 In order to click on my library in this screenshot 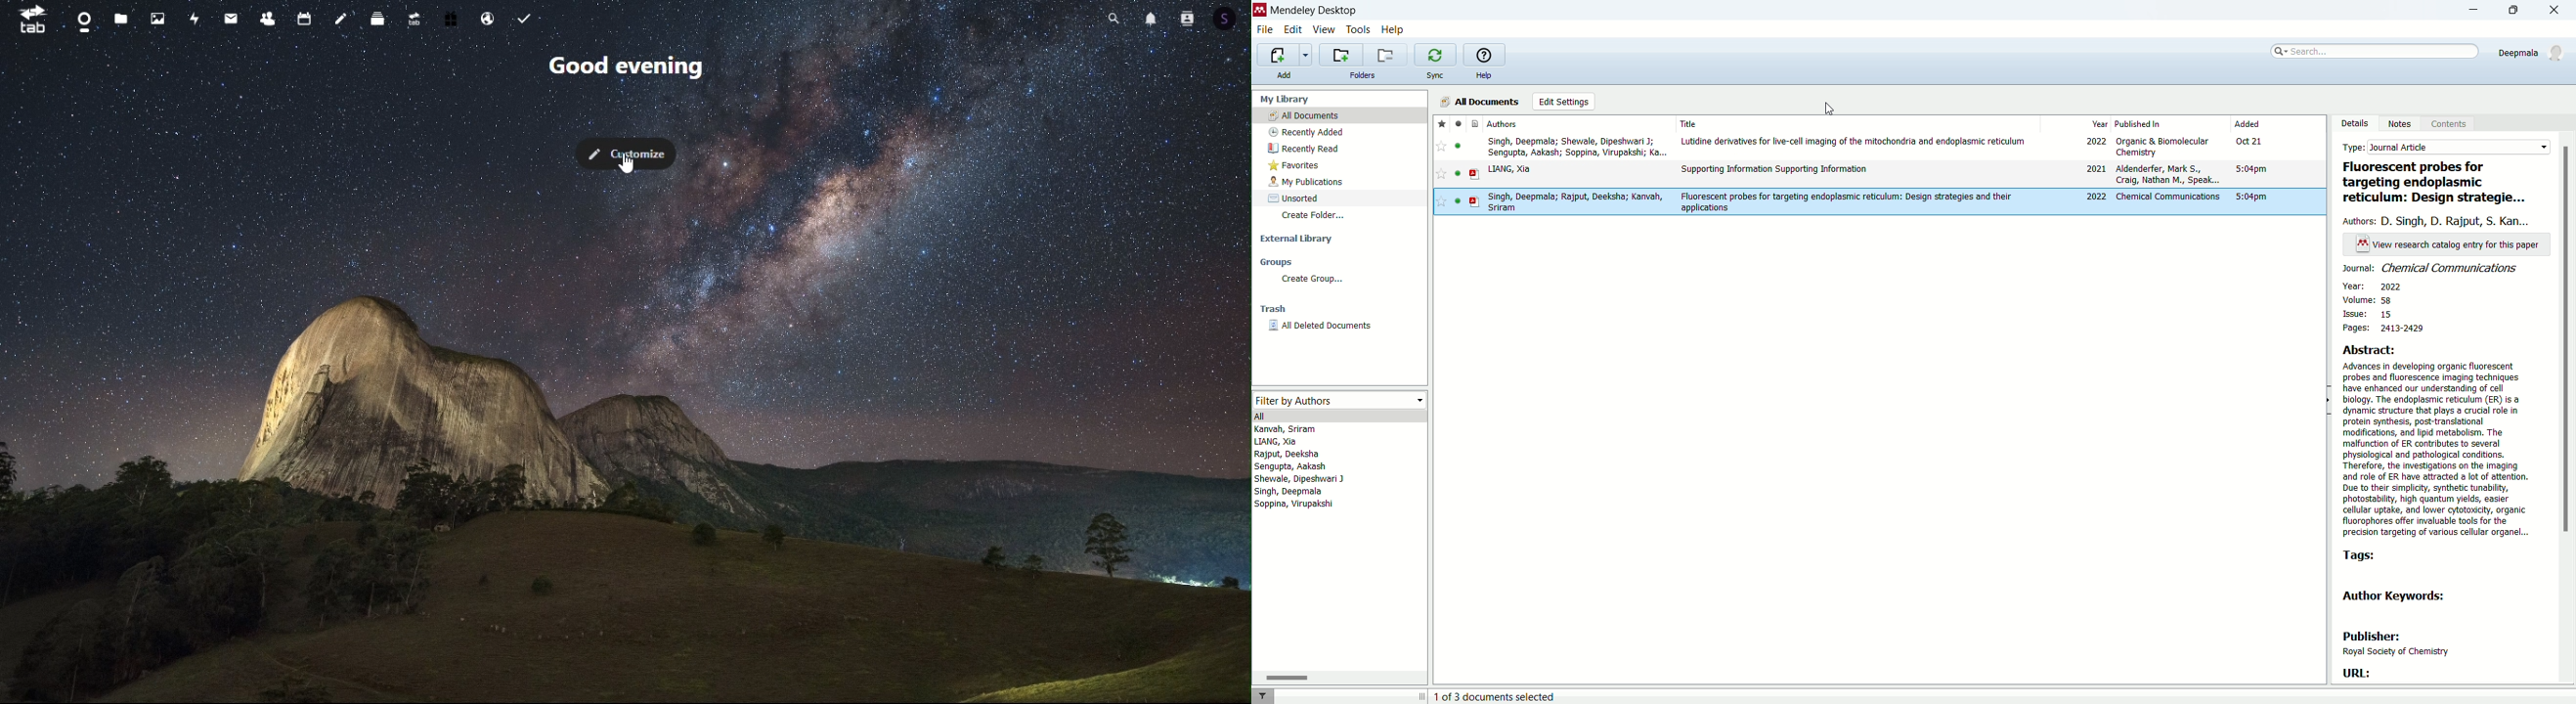, I will do `click(1287, 99)`.